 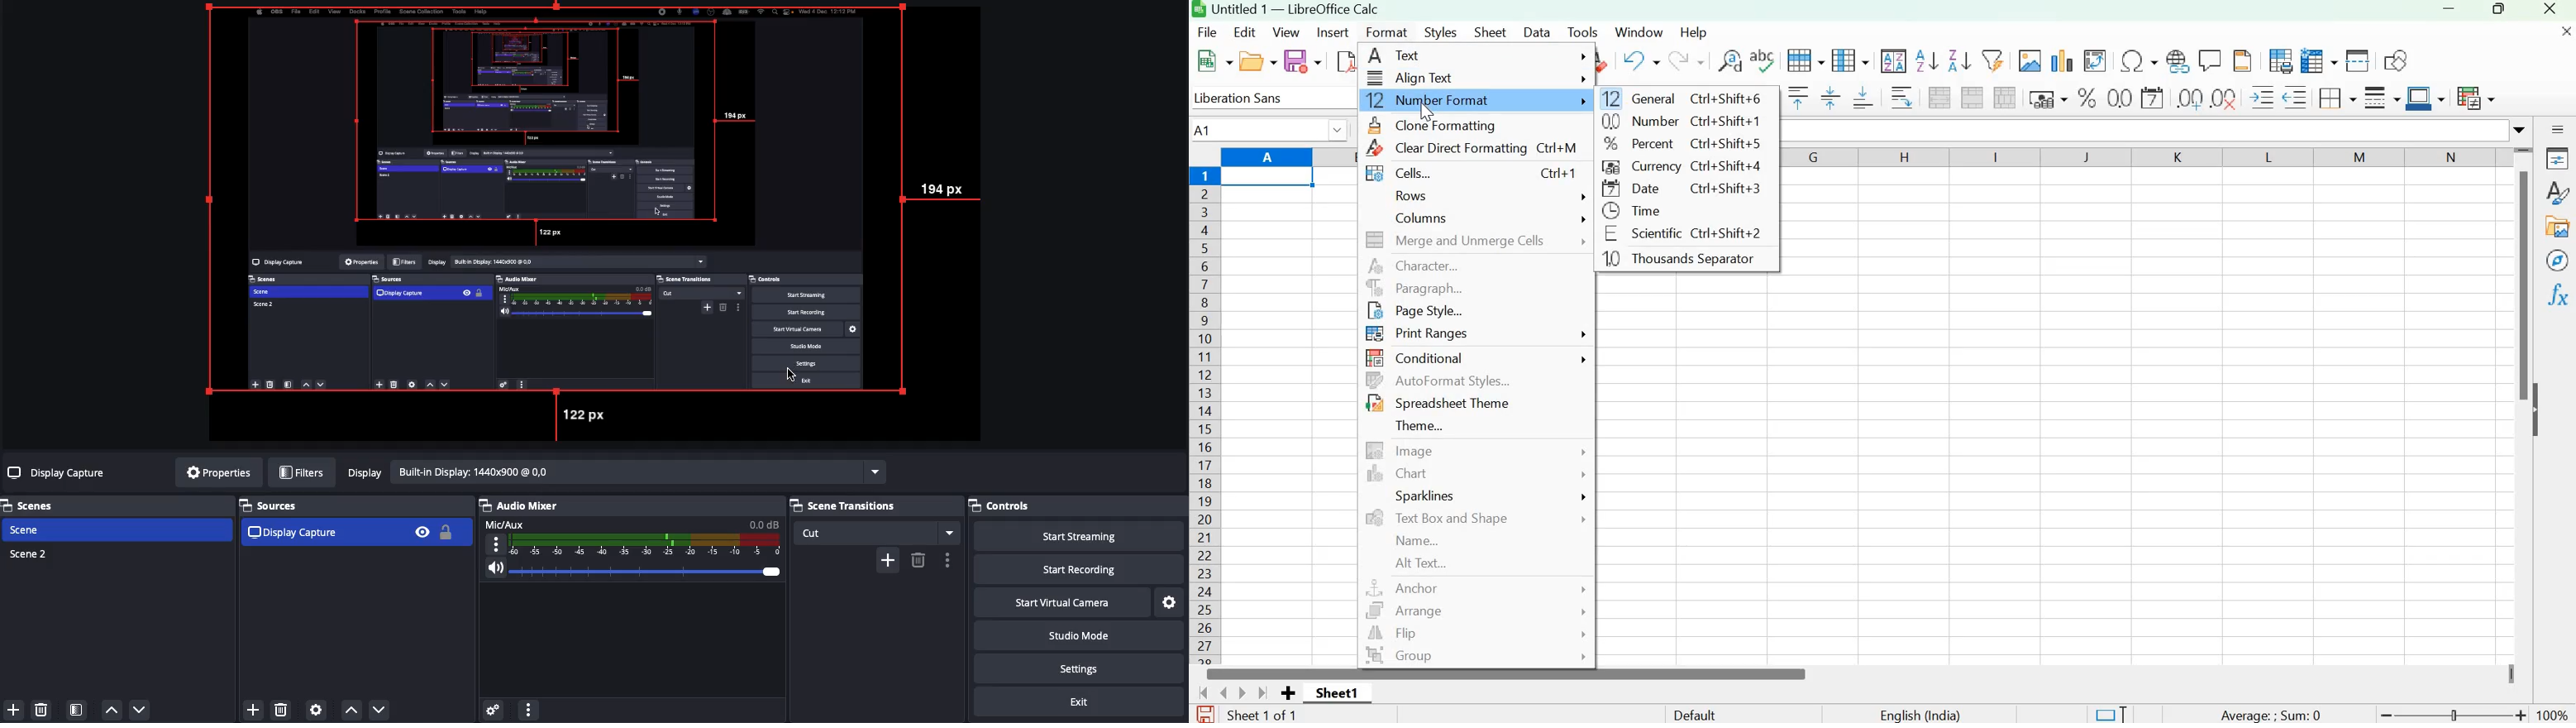 I want to click on Start virtual camera, so click(x=1077, y=601).